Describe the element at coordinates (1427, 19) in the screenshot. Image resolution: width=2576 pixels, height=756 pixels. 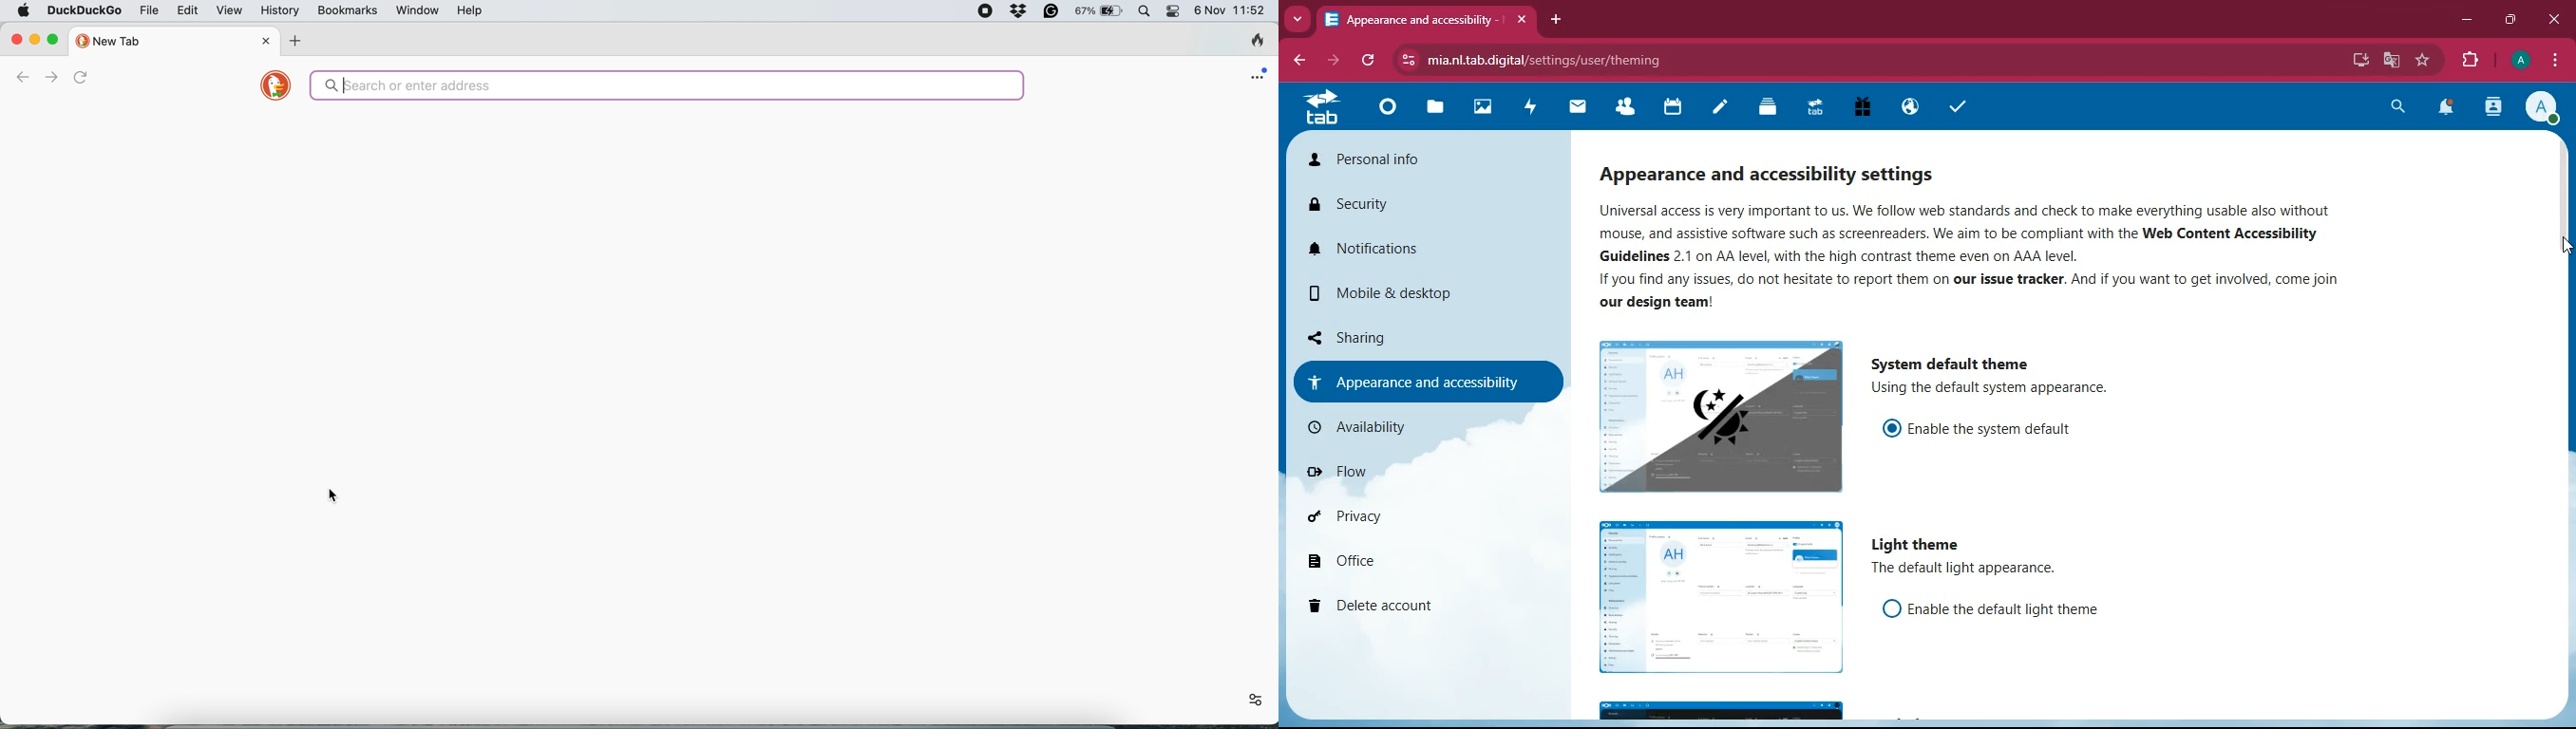
I see `tab` at that location.